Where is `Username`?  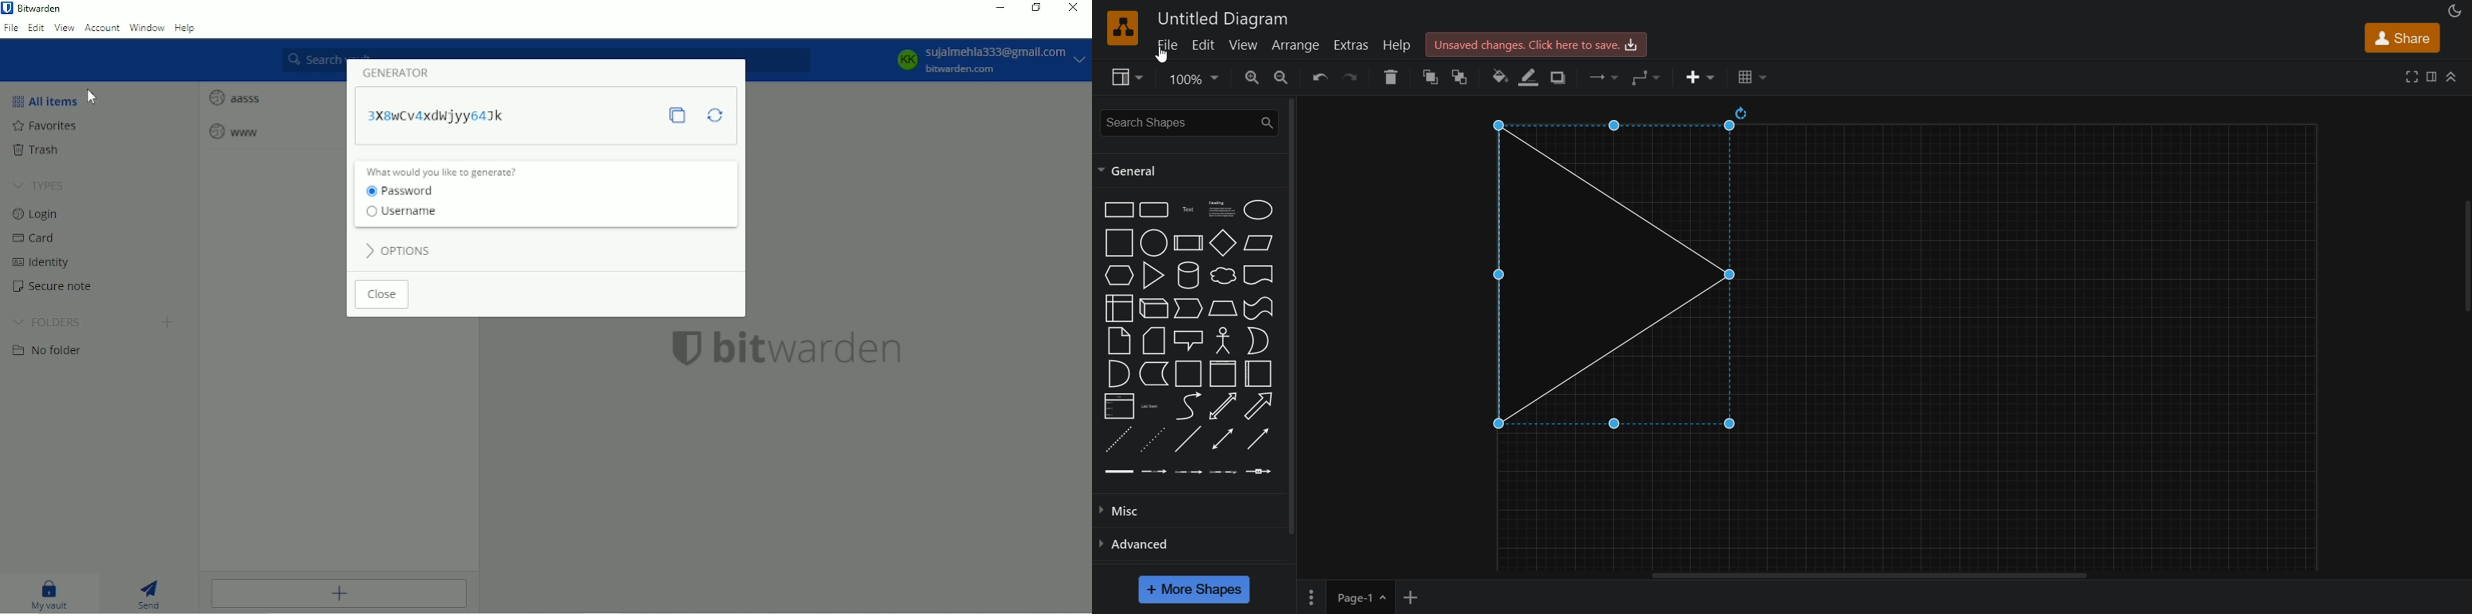 Username is located at coordinates (407, 214).